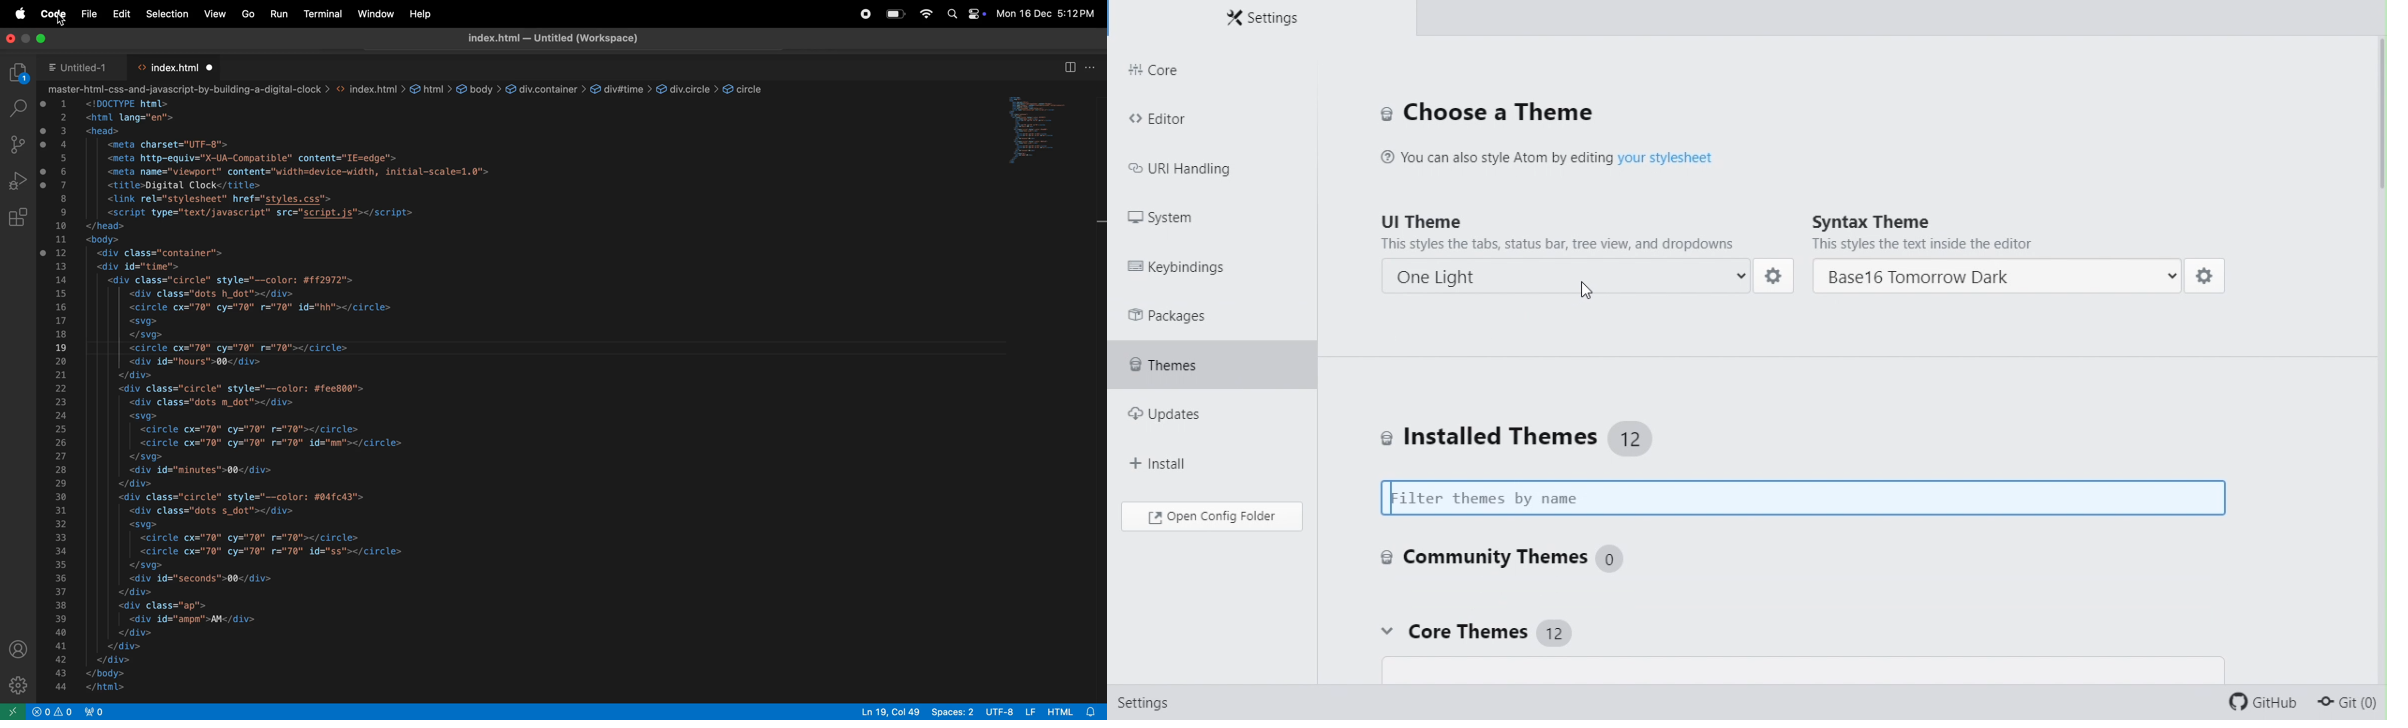 The image size is (2408, 728). What do you see at coordinates (411, 88) in the screenshot?
I see `master-html-css-and-javascript-by-building-a-digital-clock > <> index.html > html > body > div.container > div#time > div.circle > &circle` at bounding box center [411, 88].